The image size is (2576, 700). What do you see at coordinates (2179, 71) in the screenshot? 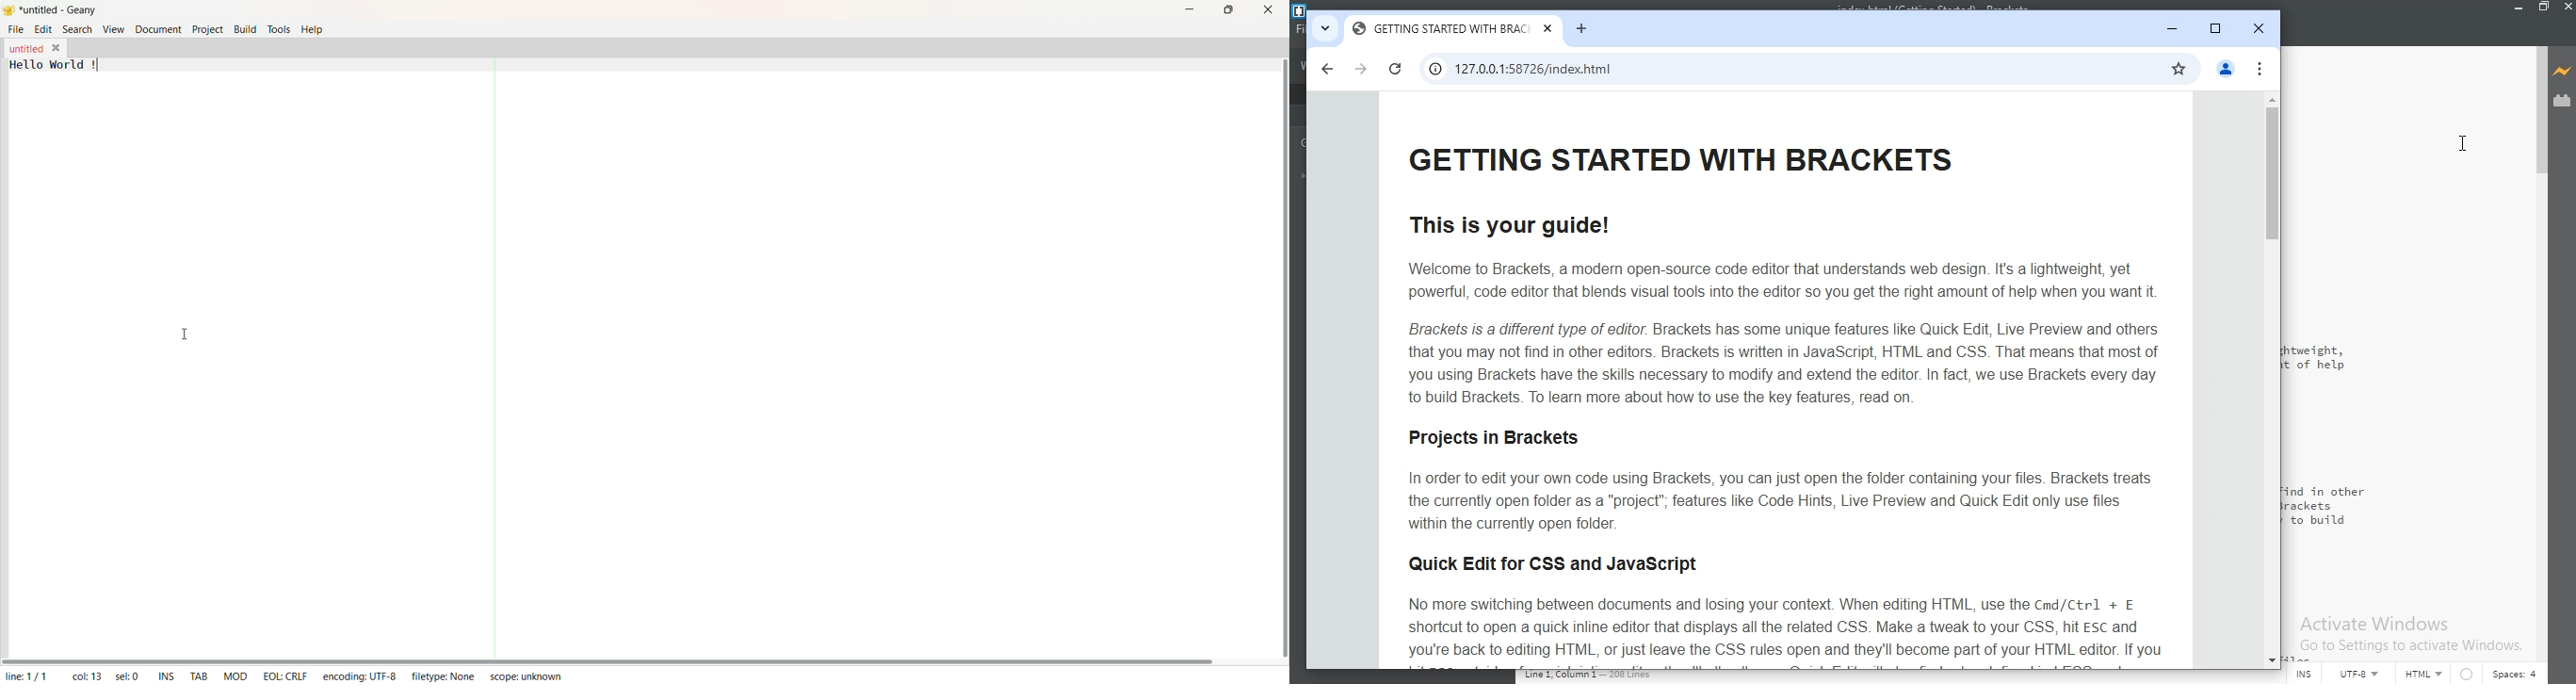
I see `Favourite` at bounding box center [2179, 71].